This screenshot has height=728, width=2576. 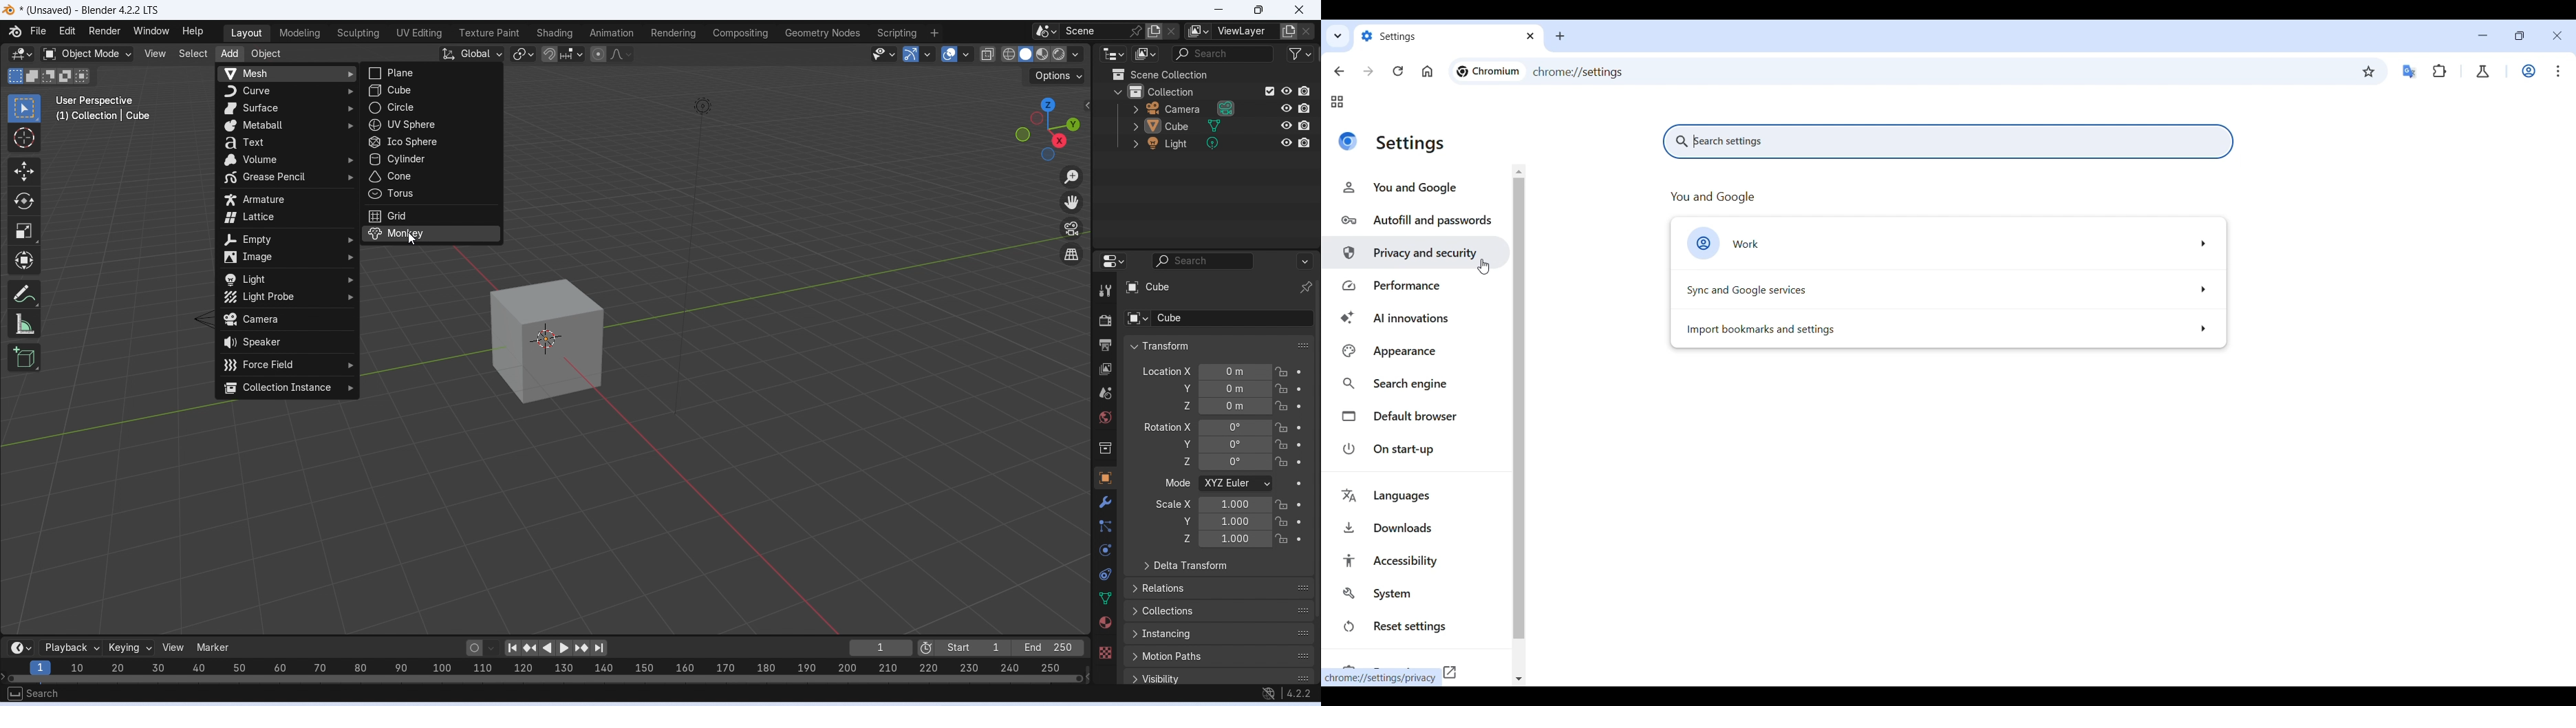 I want to click on lock location, so click(x=1282, y=505).